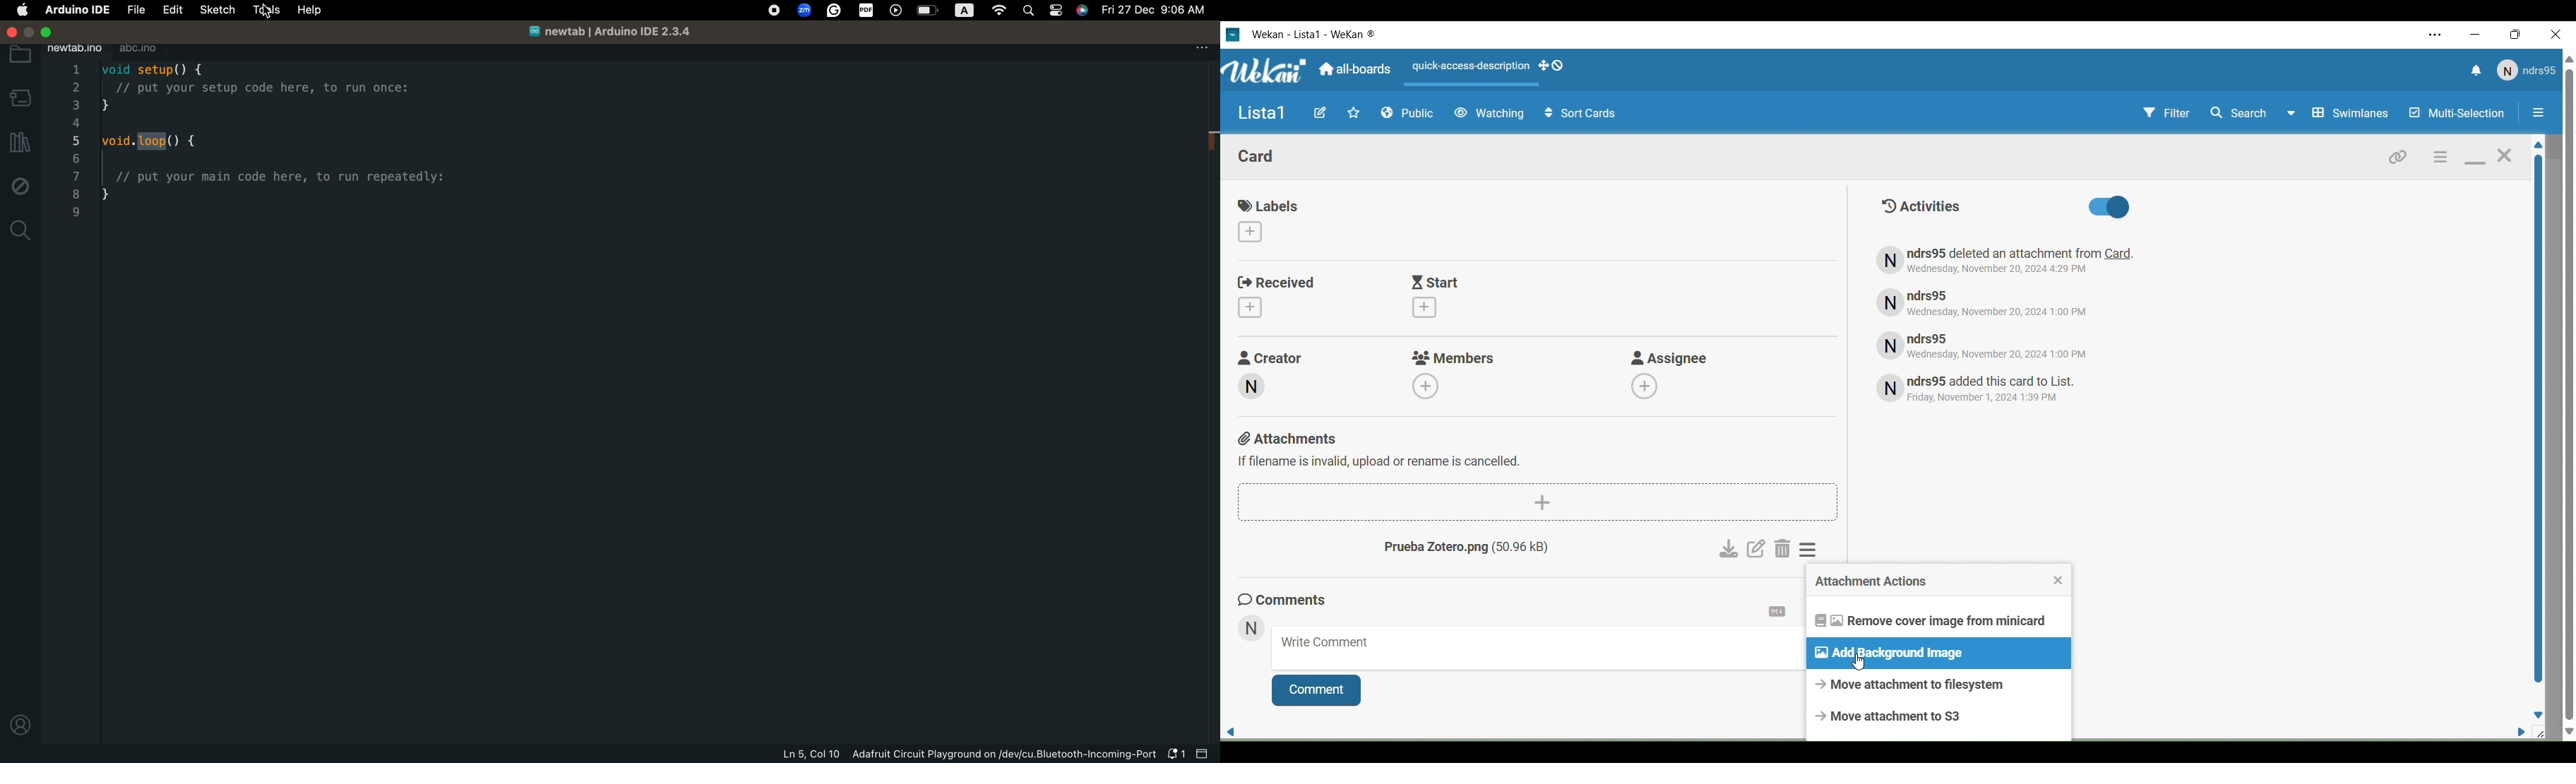  I want to click on Name, so click(1262, 114).